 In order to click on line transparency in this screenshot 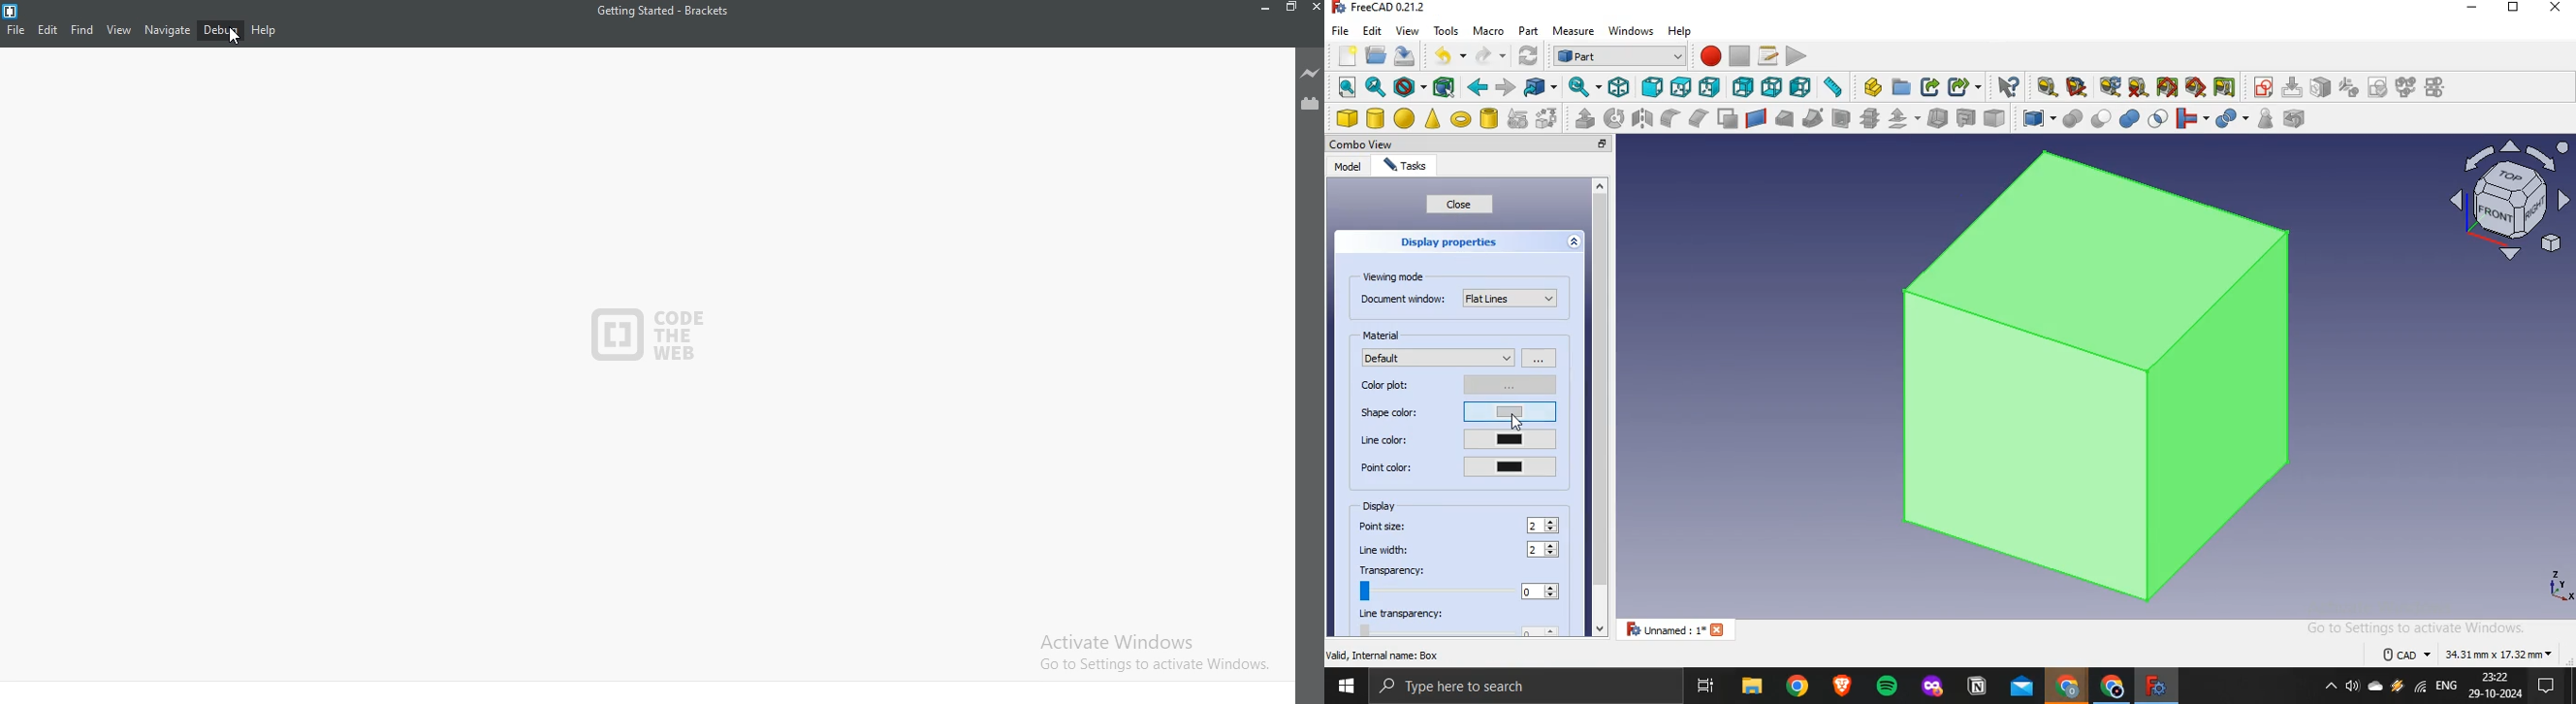, I will do `click(1462, 622)`.